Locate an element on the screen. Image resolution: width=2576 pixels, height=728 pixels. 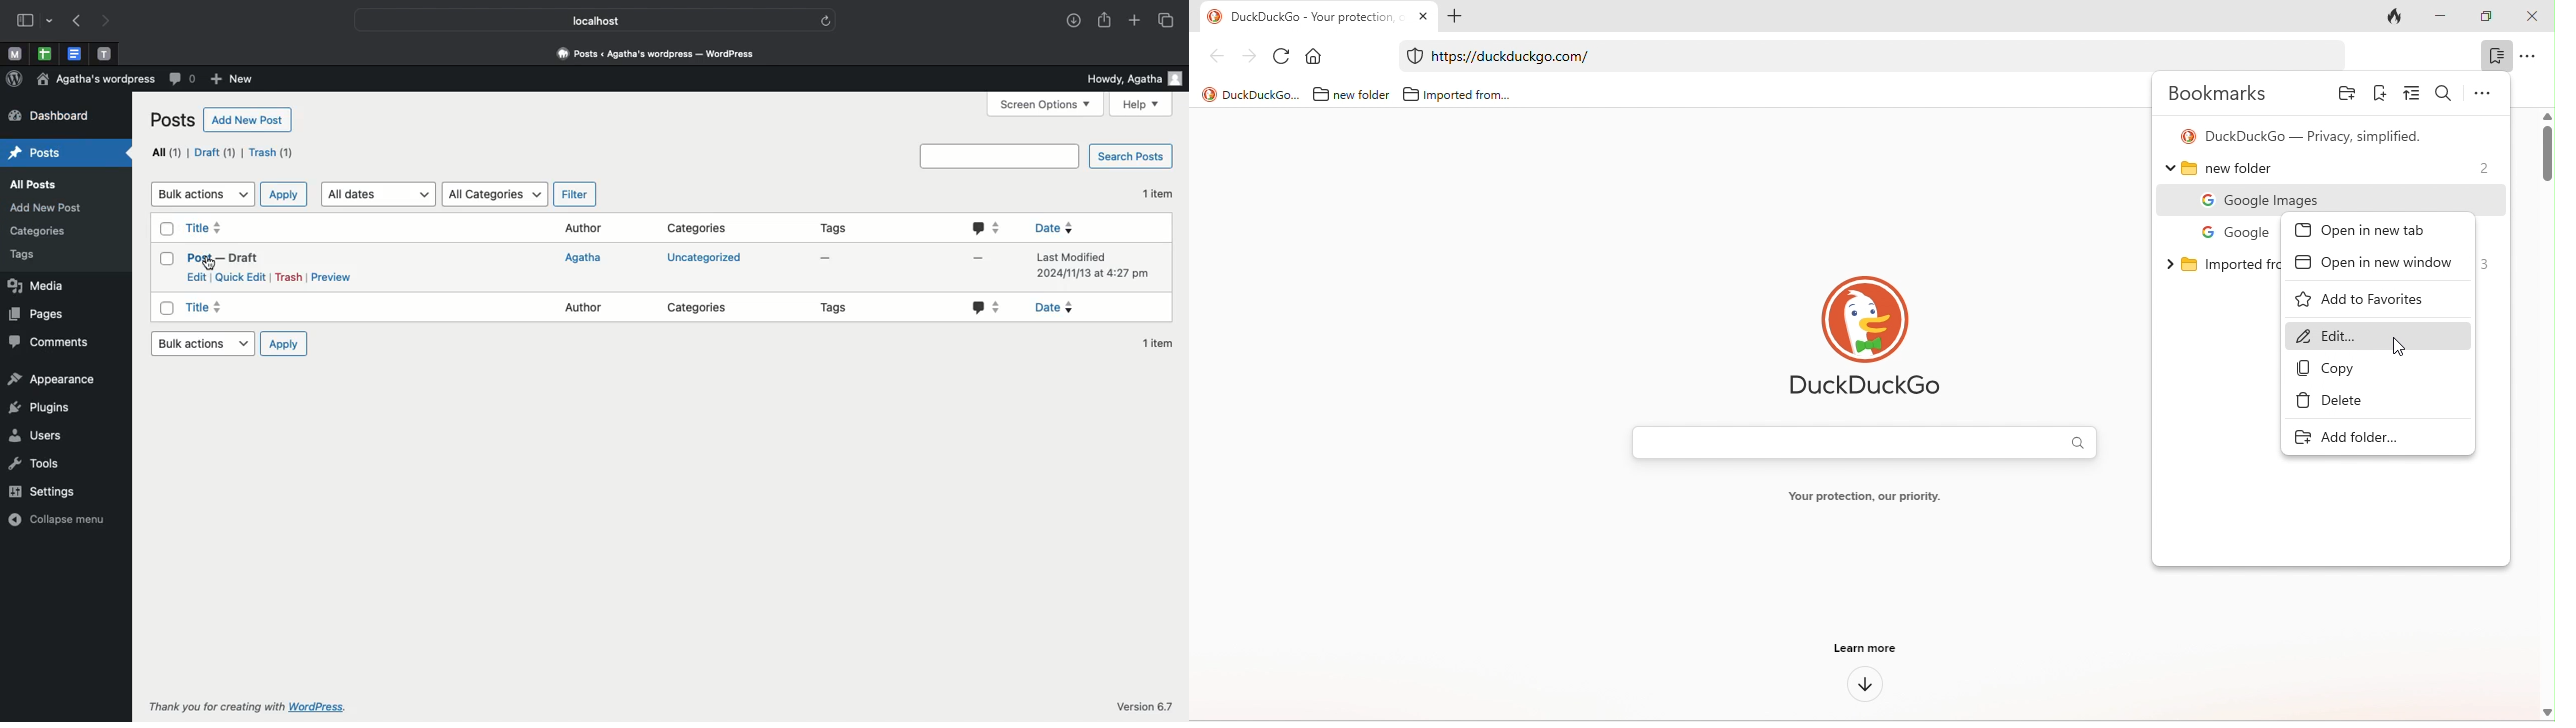
Apply is located at coordinates (281, 193).